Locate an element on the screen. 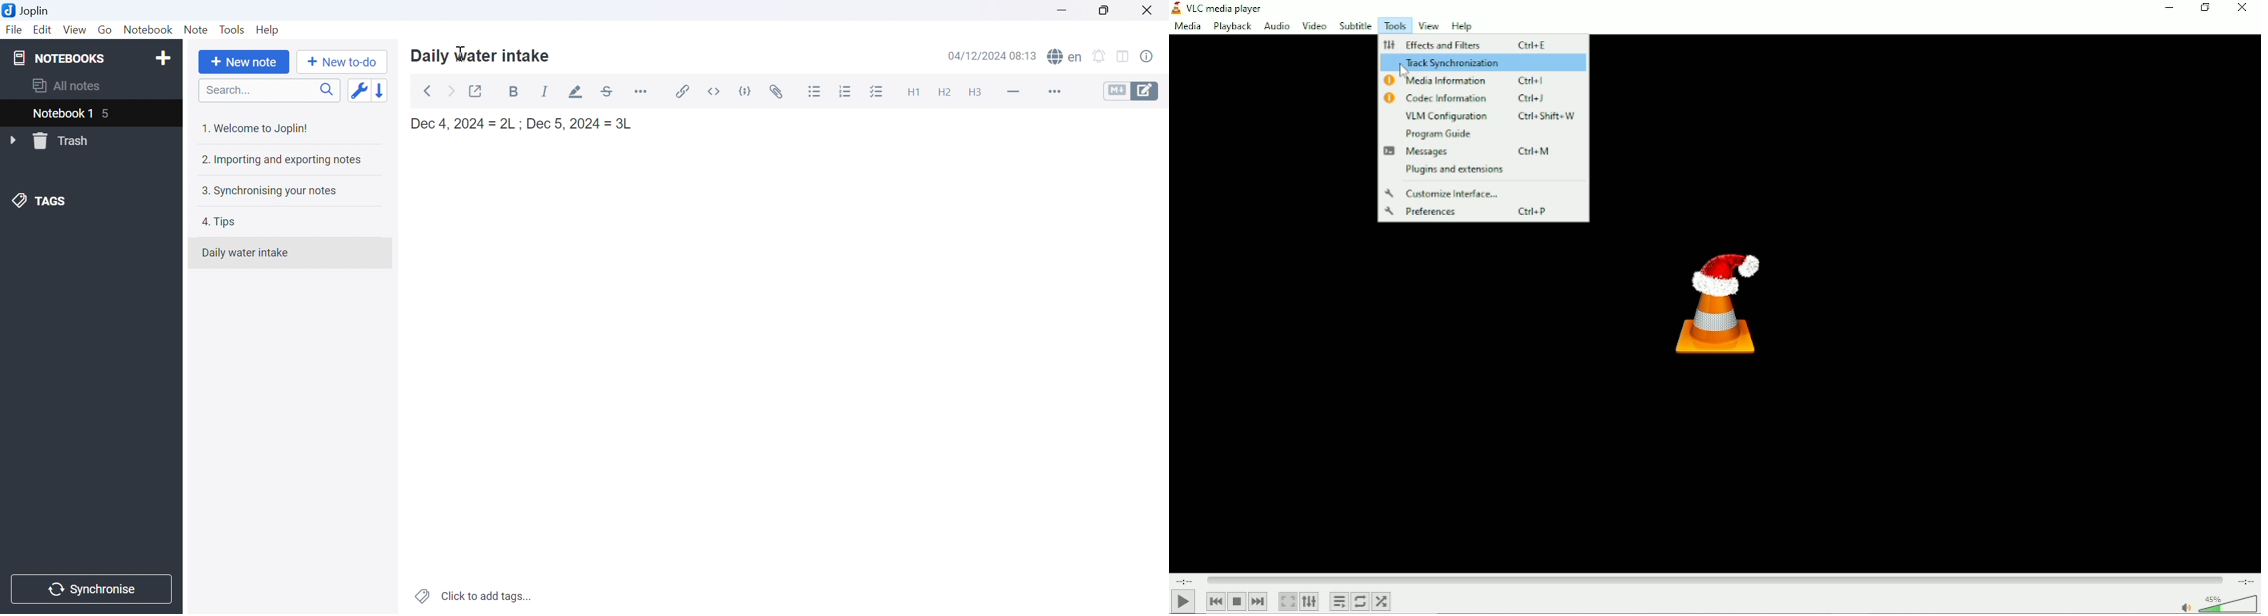 This screenshot has width=2268, height=616. Subtitle is located at coordinates (1355, 26).